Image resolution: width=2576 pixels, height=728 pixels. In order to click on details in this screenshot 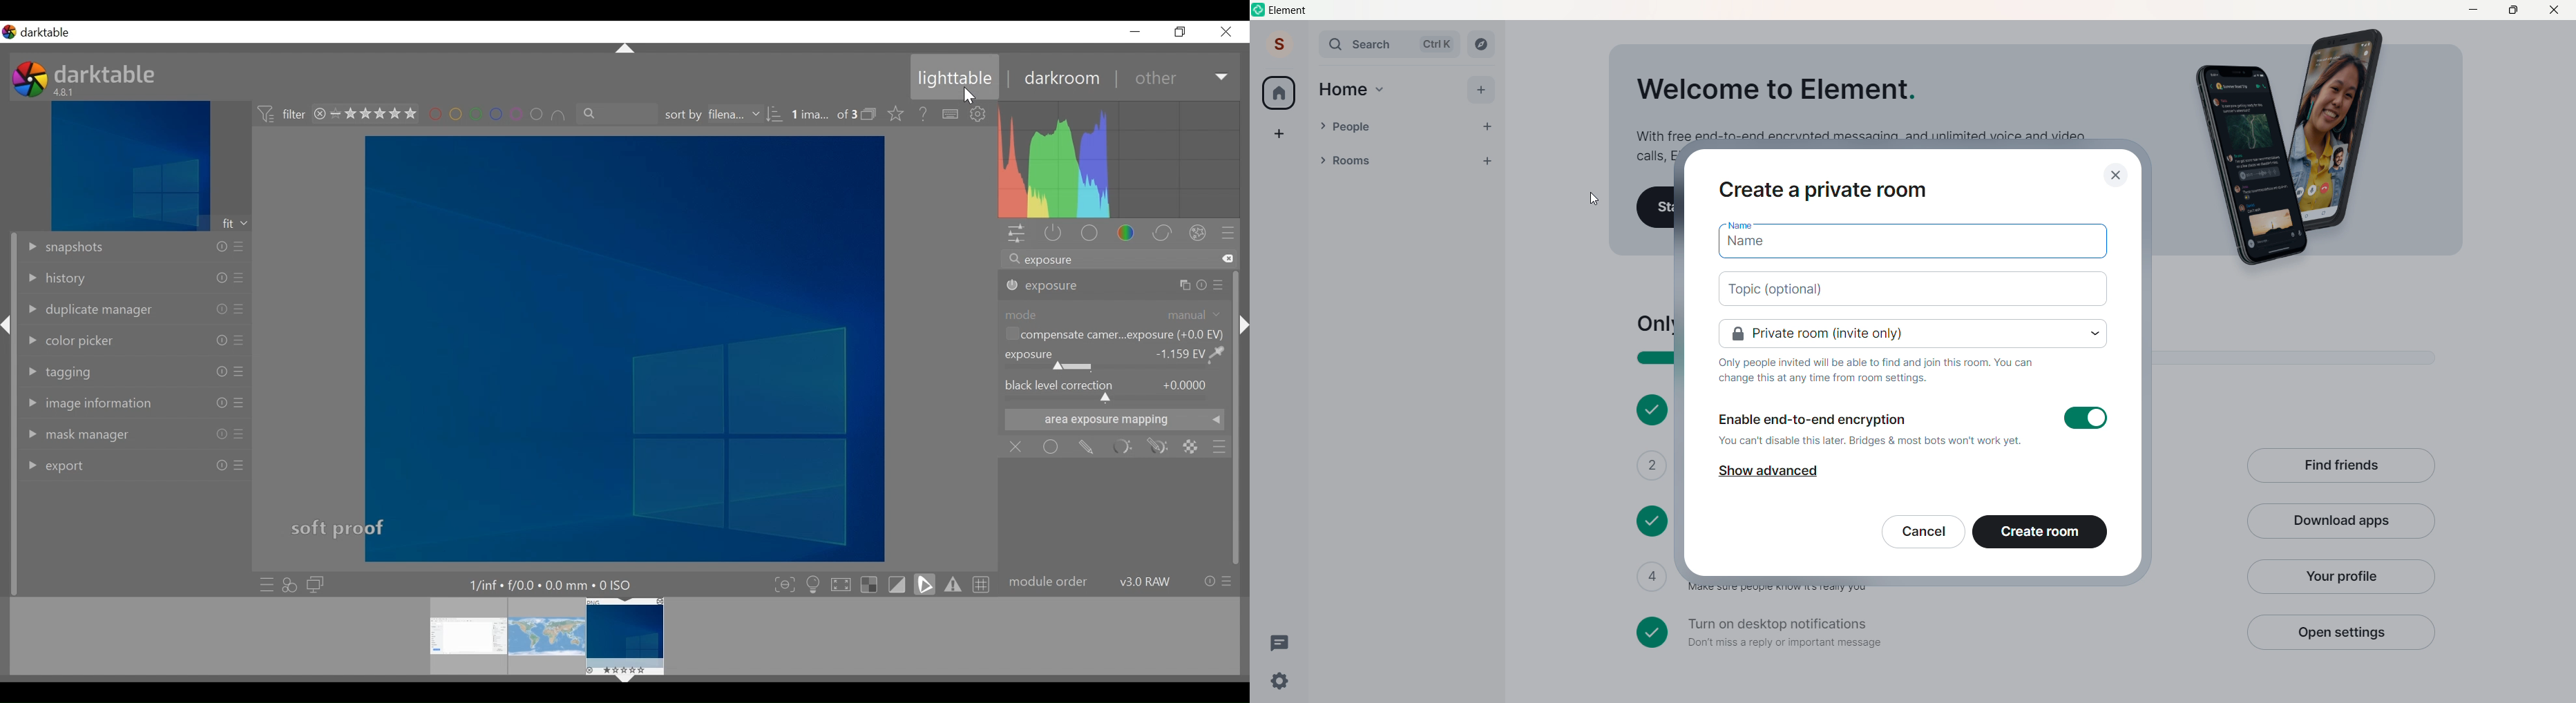, I will do `click(553, 583)`.